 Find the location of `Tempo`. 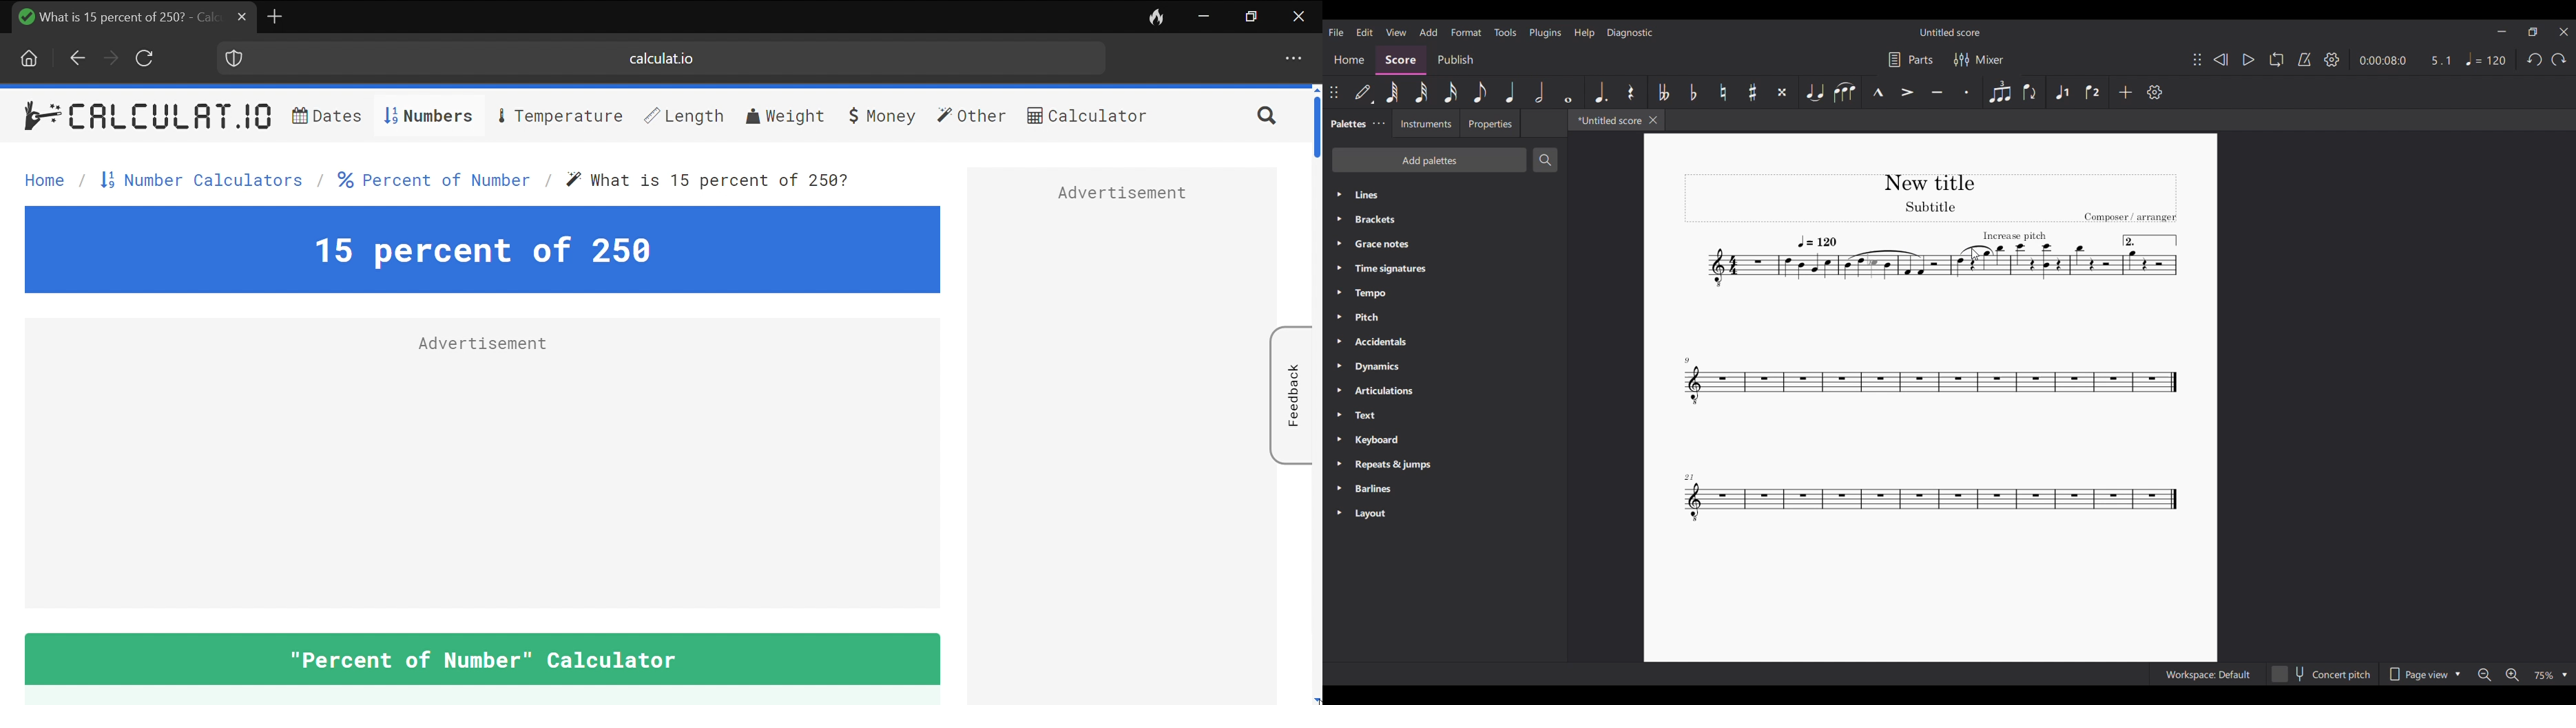

Tempo is located at coordinates (1445, 294).